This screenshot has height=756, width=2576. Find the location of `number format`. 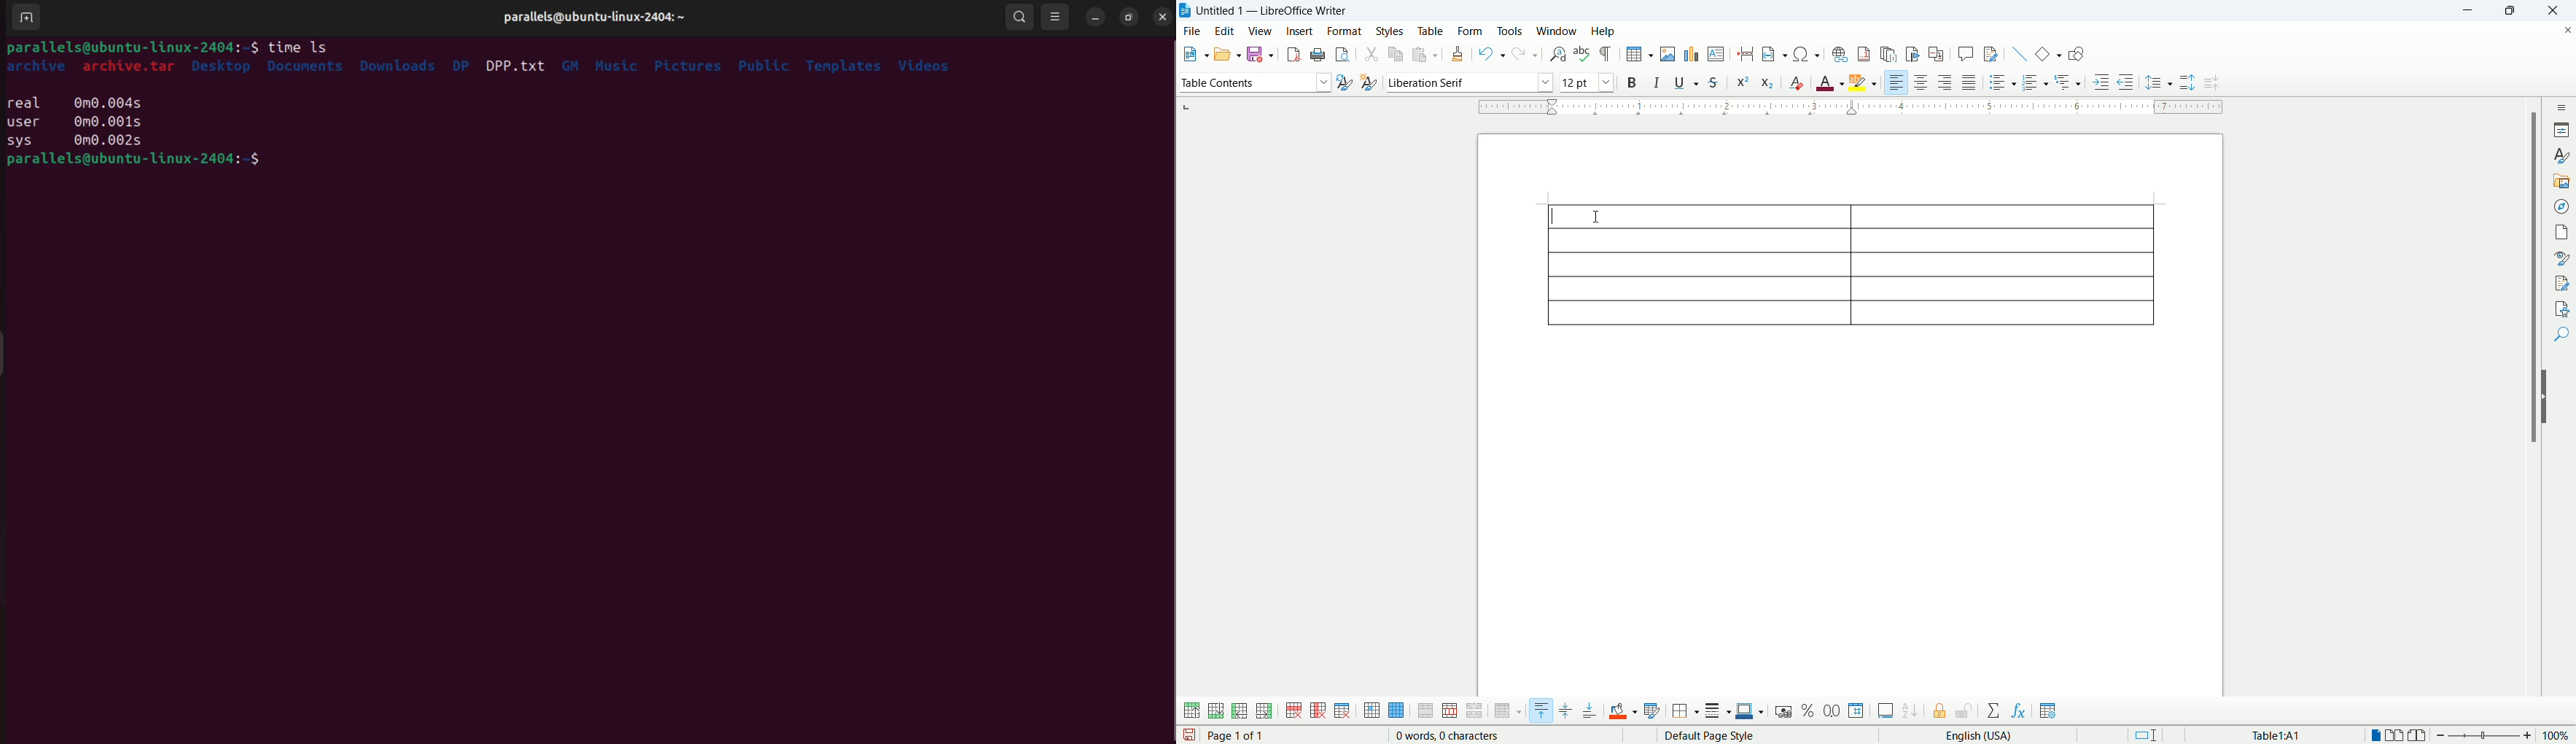

number format is located at coordinates (1857, 710).